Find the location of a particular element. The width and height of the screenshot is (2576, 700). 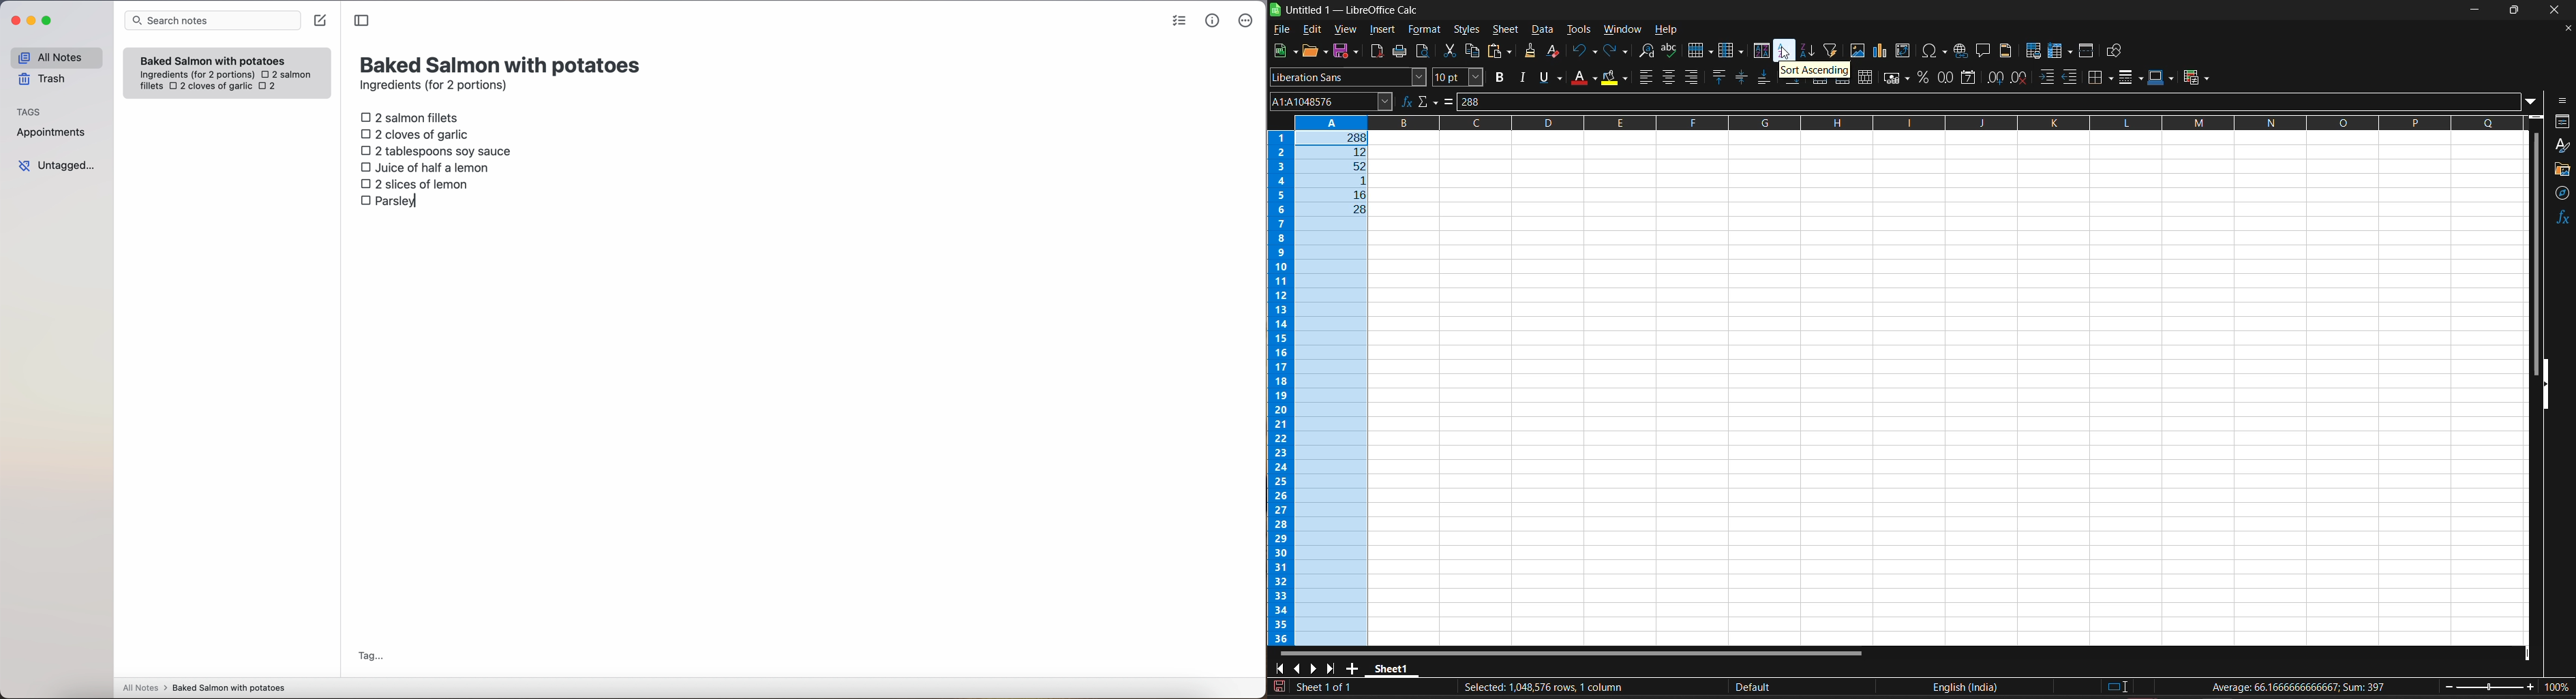

show draw function is located at coordinates (2117, 51).